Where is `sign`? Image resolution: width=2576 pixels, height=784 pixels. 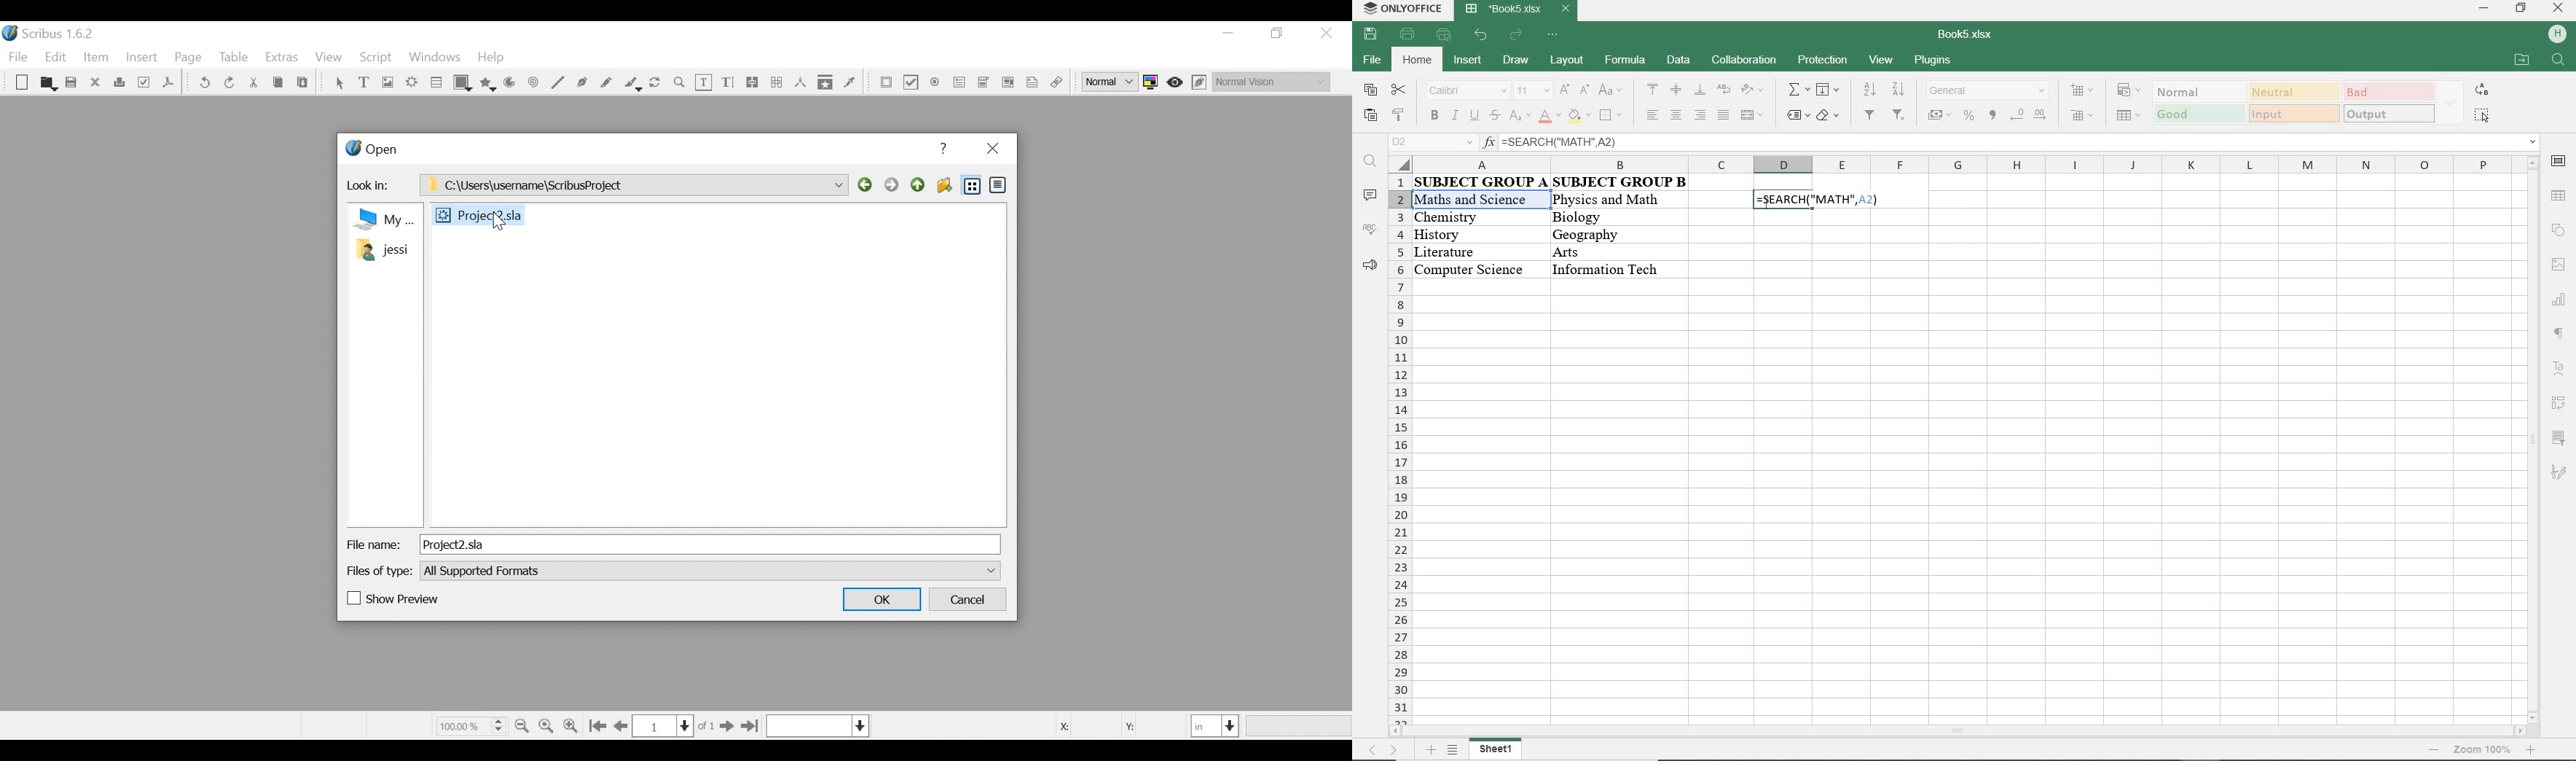
sign is located at coordinates (2561, 303).